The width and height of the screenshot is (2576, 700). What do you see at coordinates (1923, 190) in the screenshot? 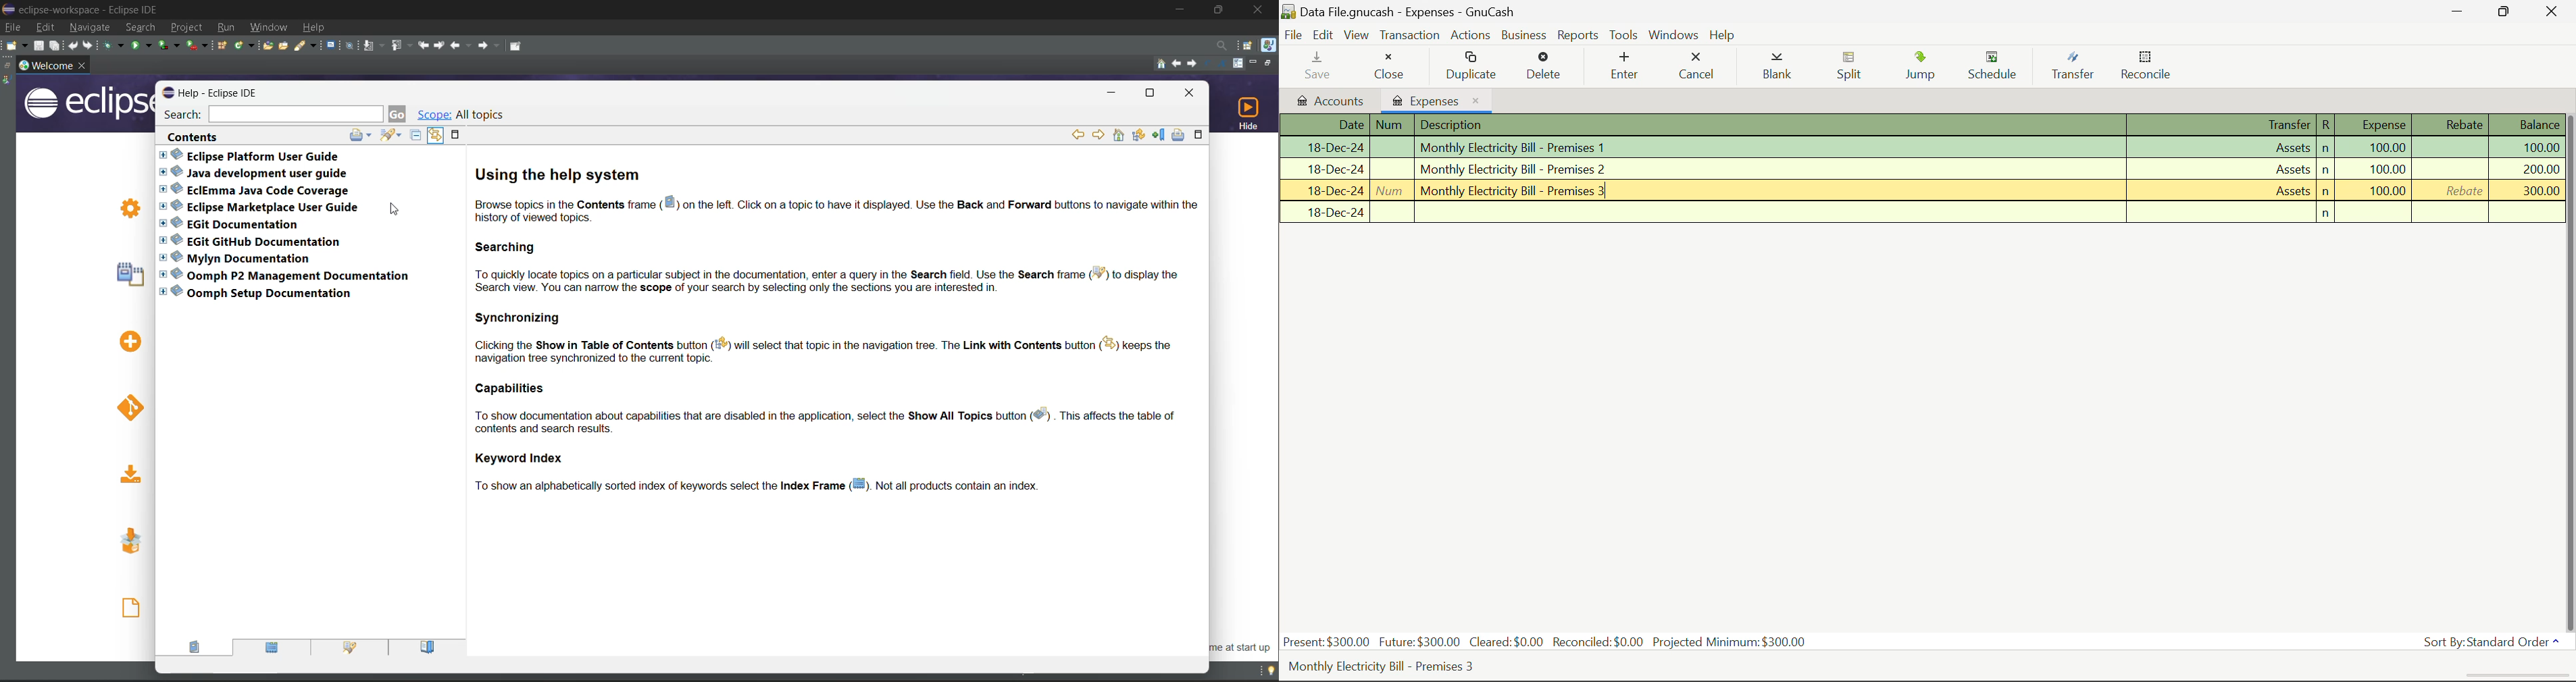
I see `Monthly Electricity Bill - Premises 3` at bounding box center [1923, 190].